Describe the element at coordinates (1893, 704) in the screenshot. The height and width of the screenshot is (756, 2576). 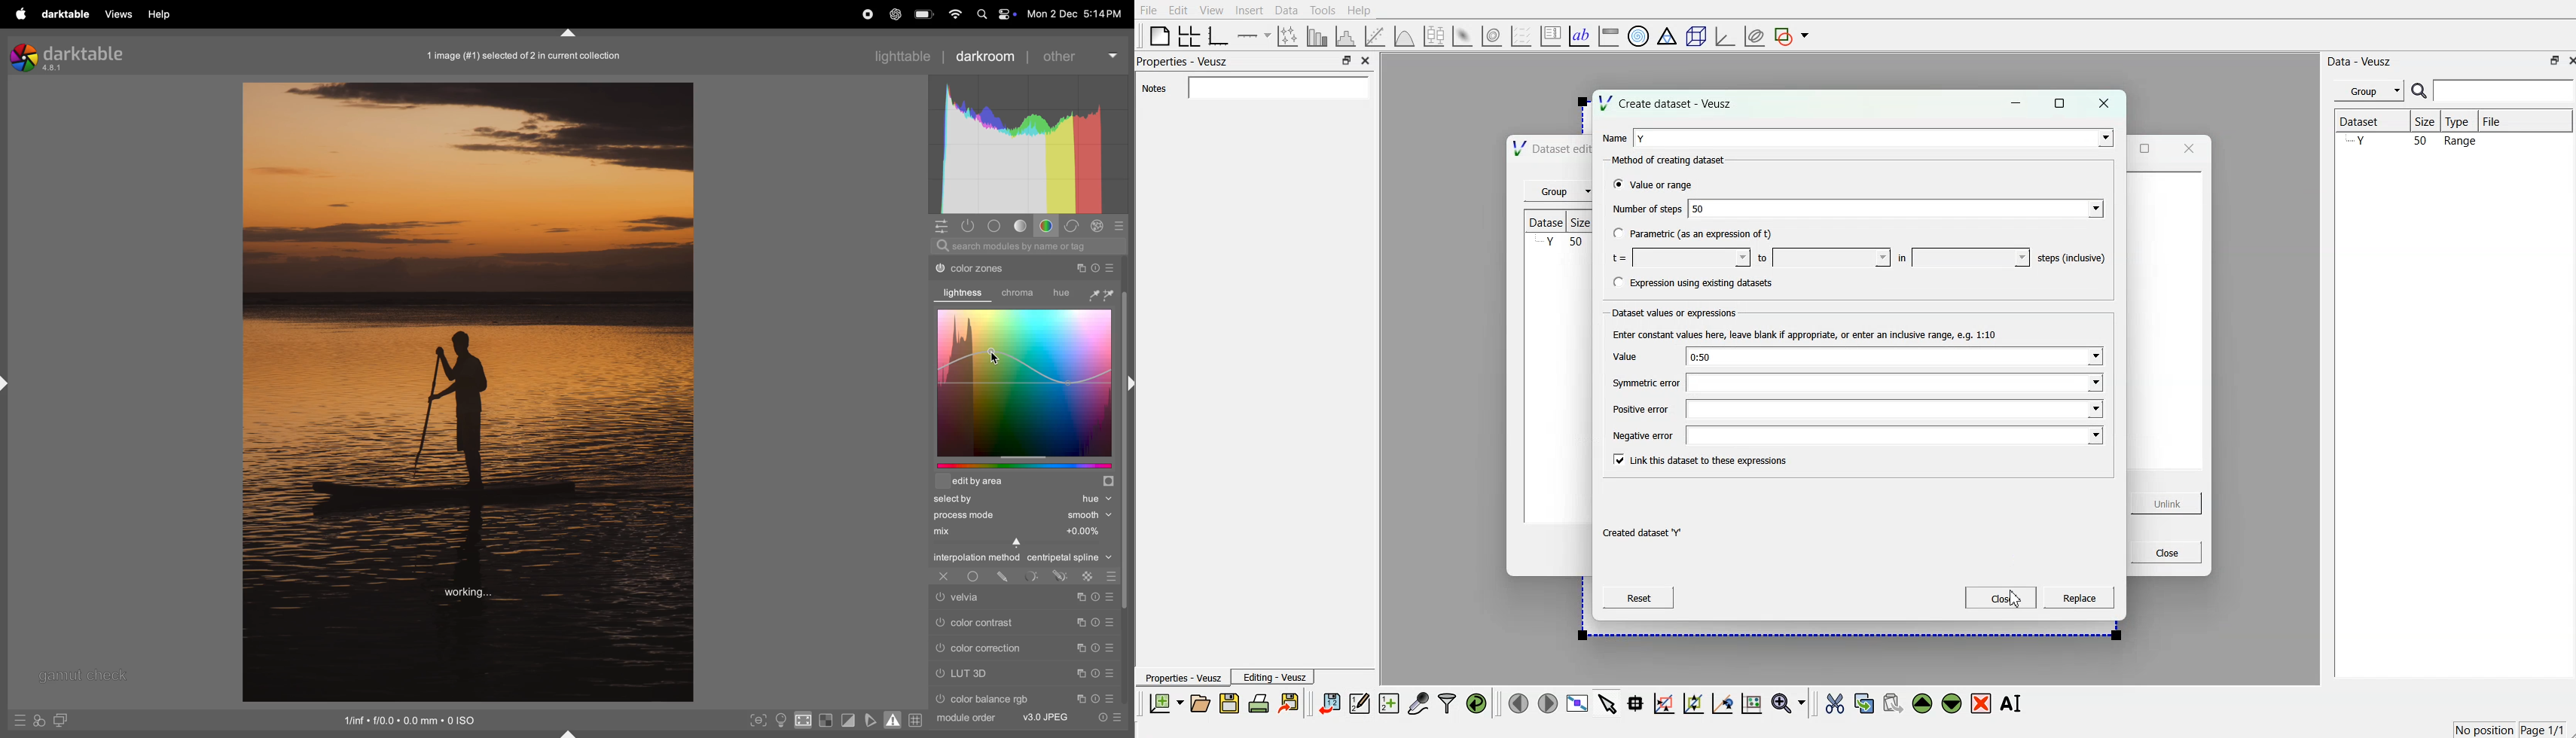
I see `paste the selected widgets` at that location.